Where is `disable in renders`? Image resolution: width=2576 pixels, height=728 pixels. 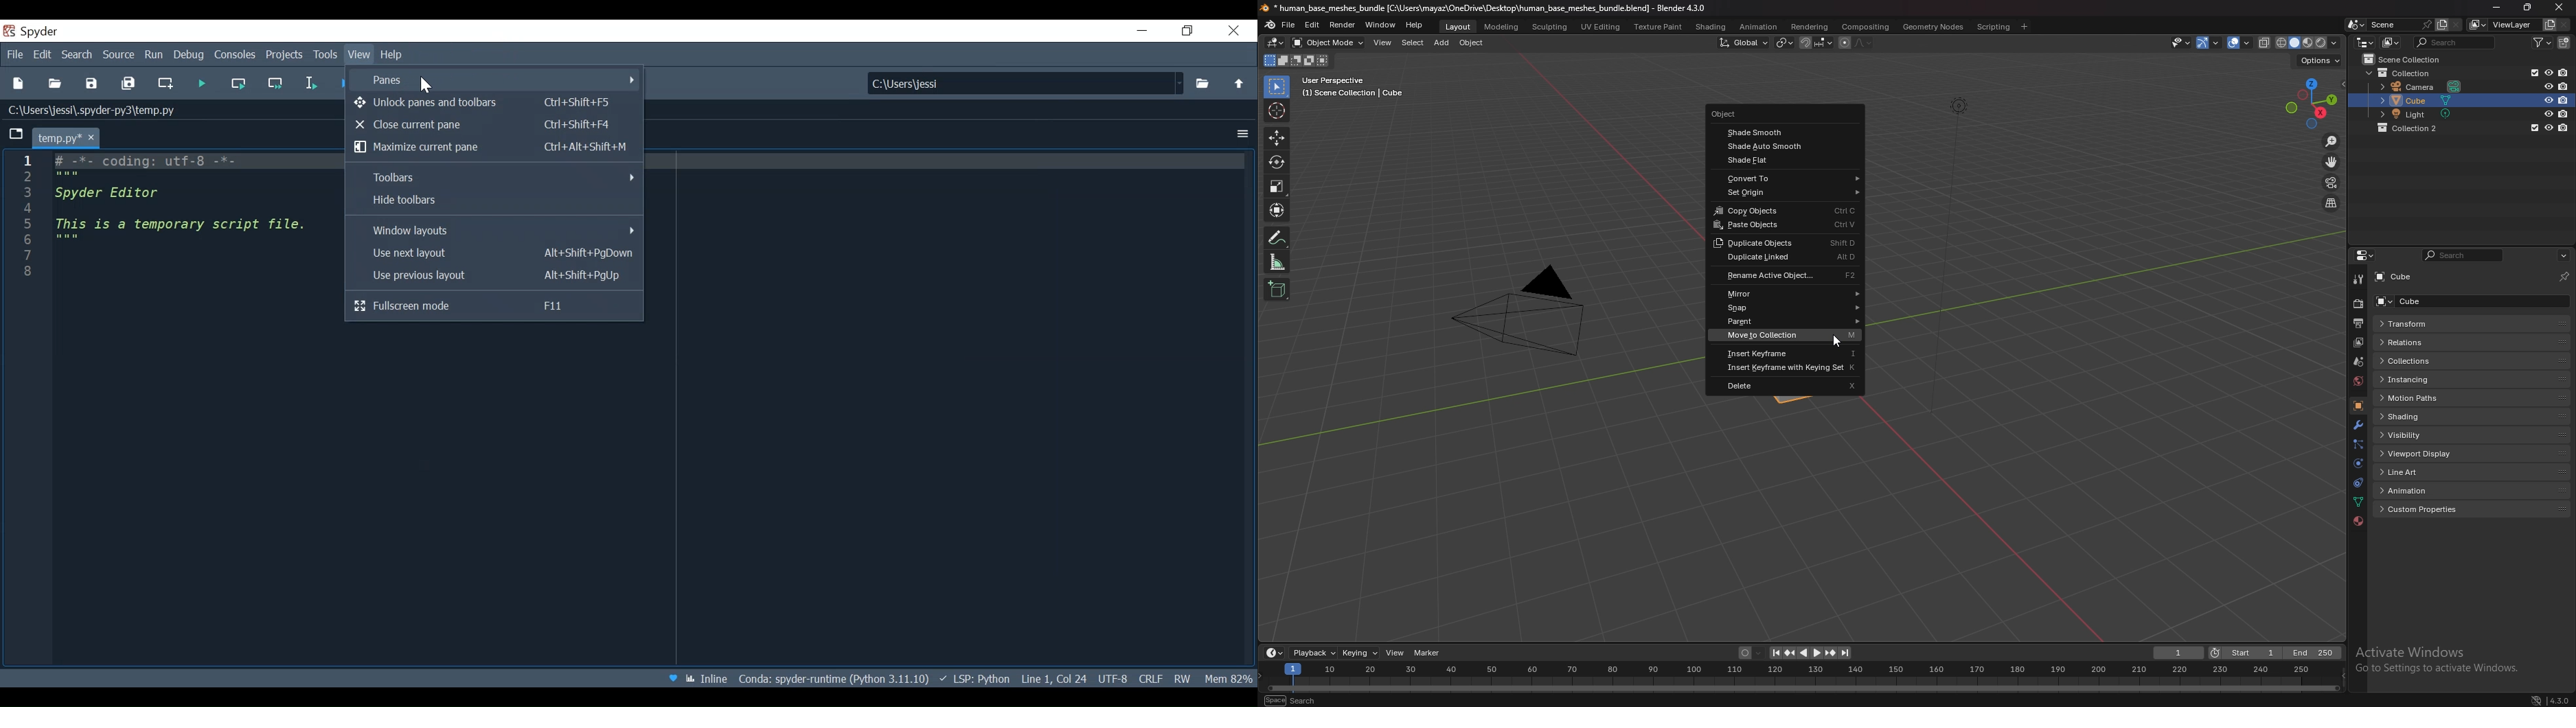 disable in renders is located at coordinates (2564, 128).